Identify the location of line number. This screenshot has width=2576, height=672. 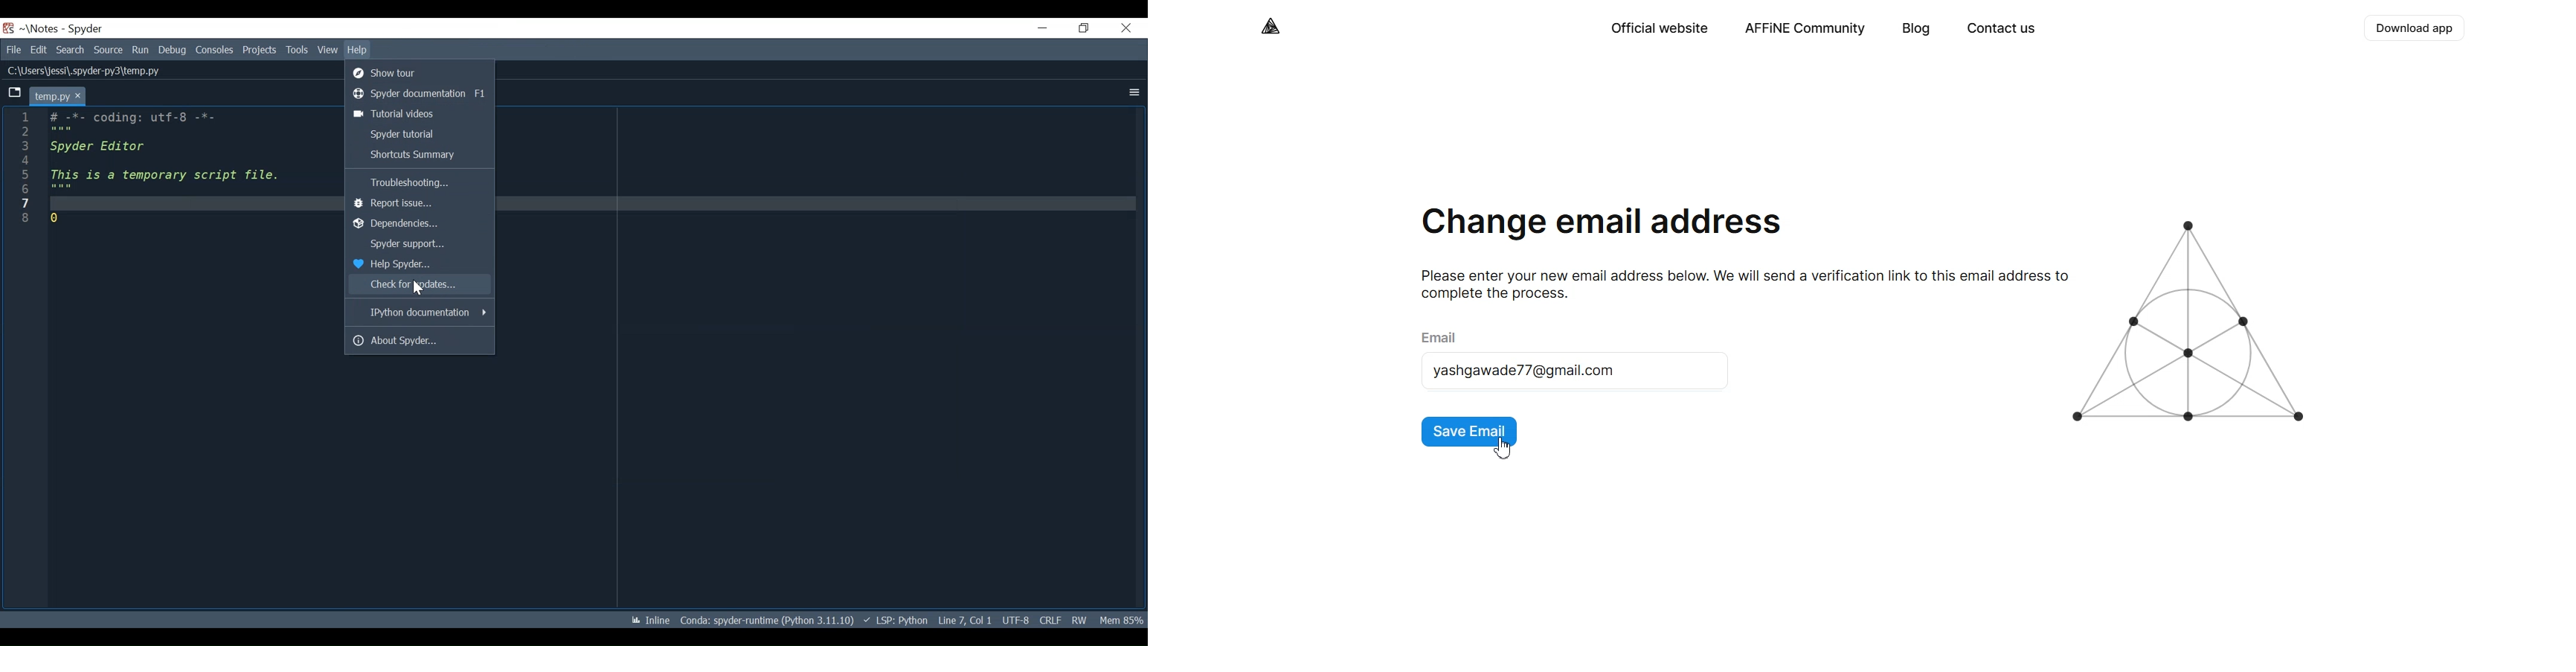
(25, 167).